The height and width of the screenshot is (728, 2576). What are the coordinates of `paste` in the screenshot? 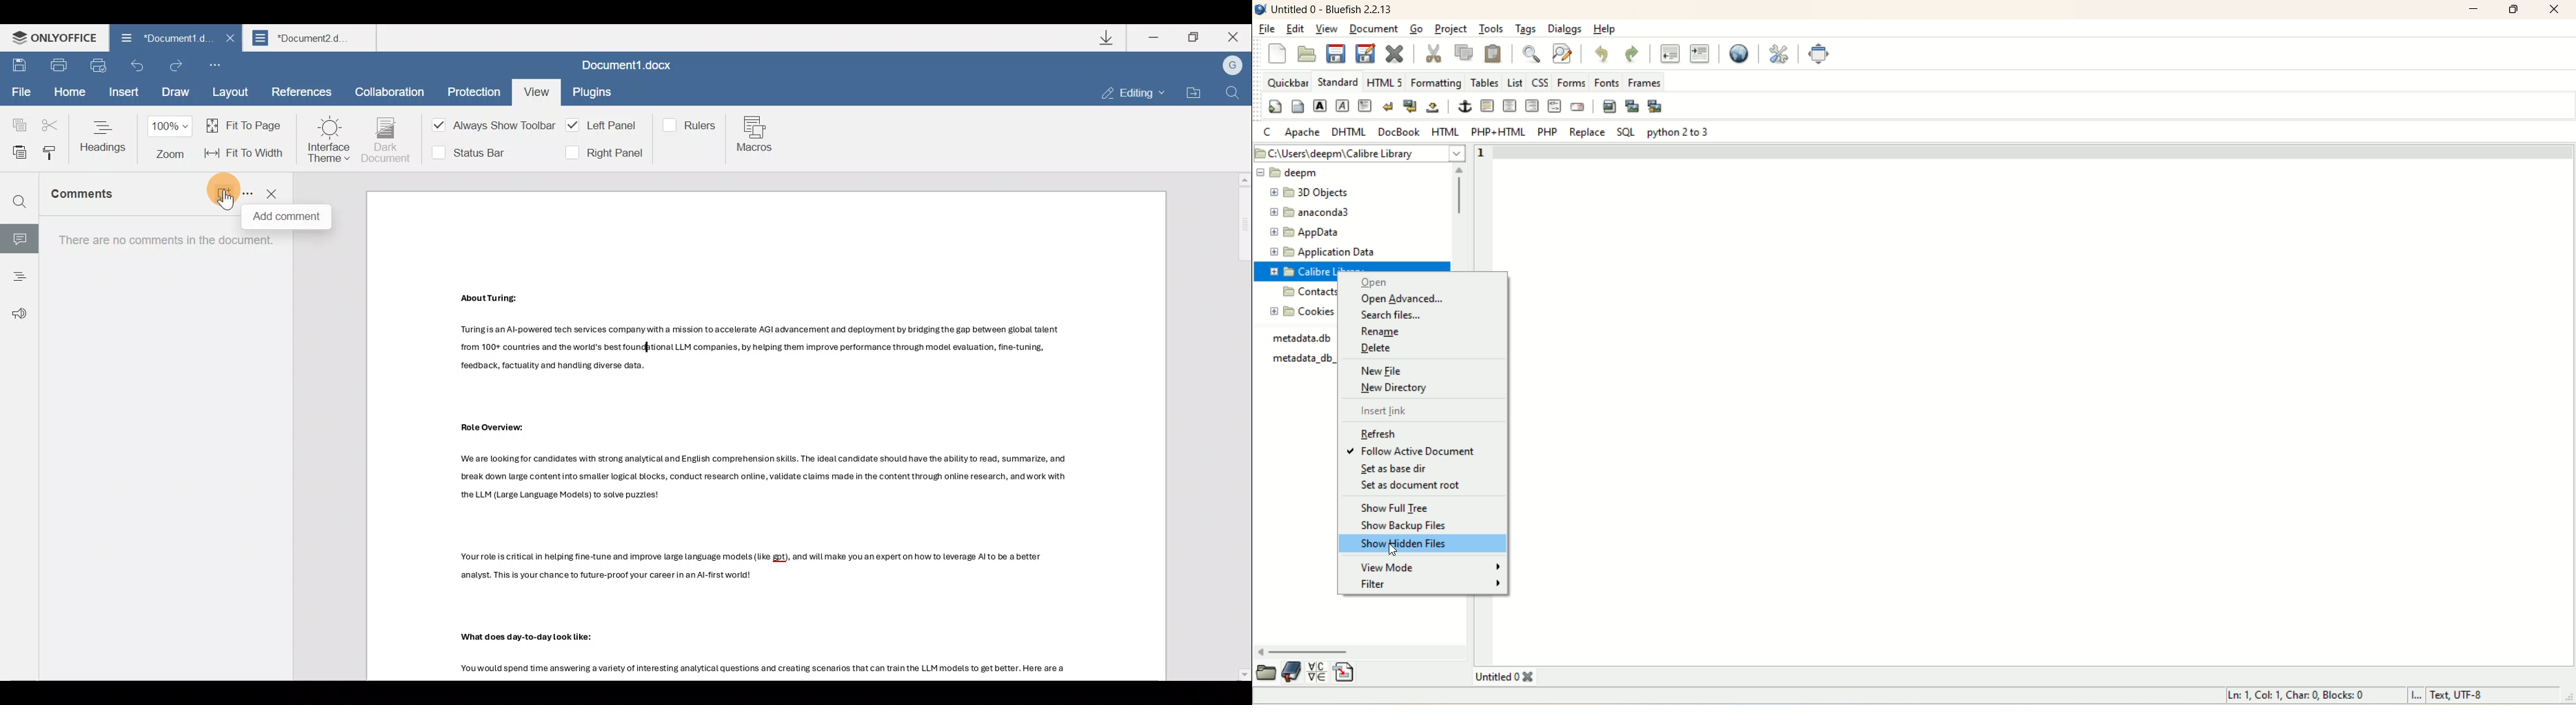 It's located at (1494, 54).